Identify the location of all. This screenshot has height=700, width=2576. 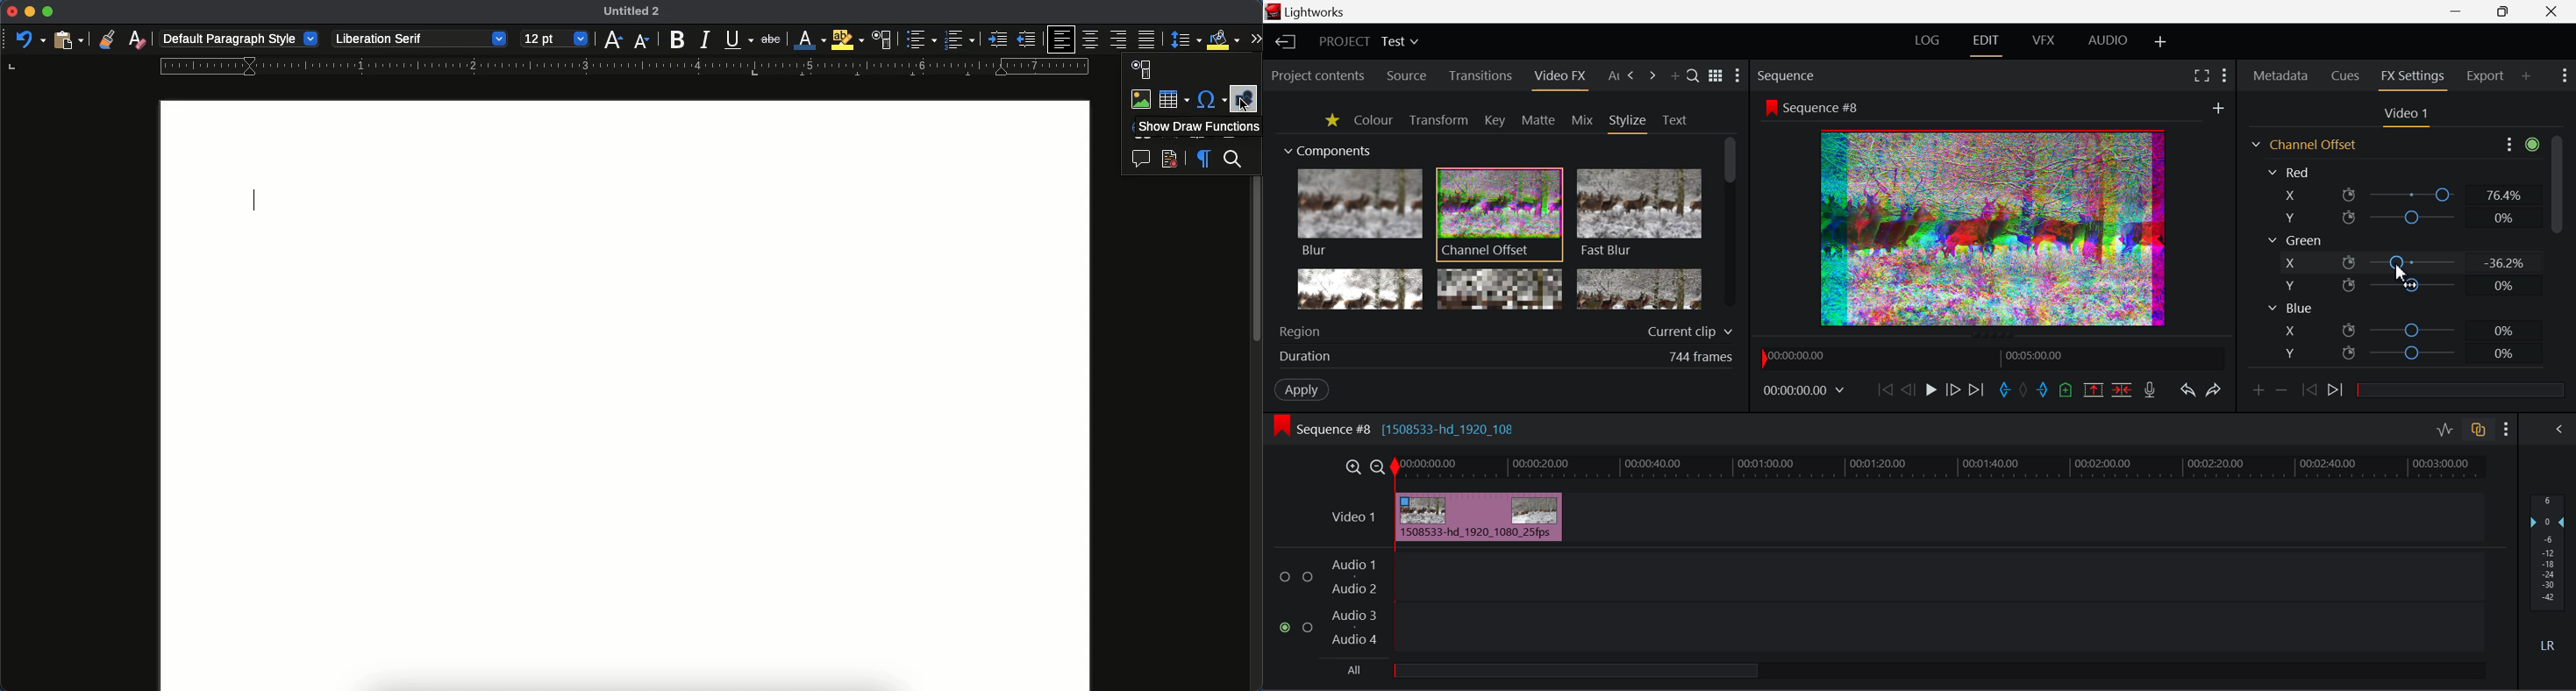
(1546, 670).